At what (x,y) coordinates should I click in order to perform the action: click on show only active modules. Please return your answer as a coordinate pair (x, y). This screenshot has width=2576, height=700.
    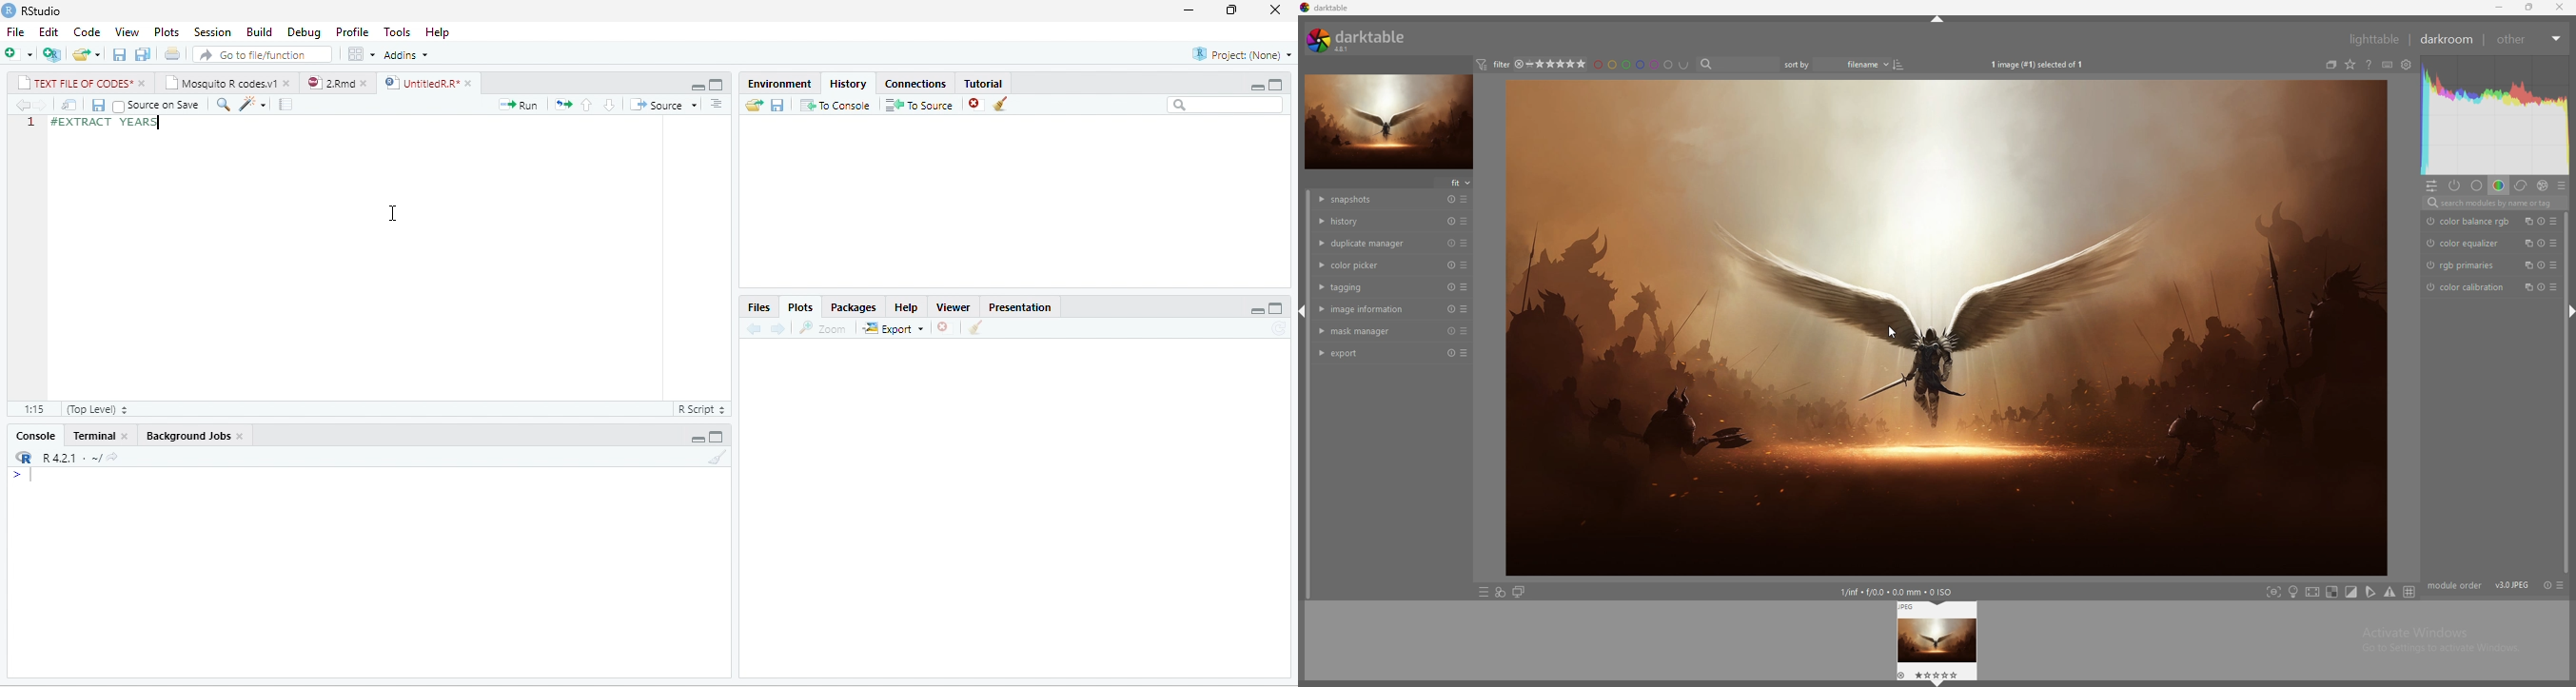
    Looking at the image, I should click on (2455, 186).